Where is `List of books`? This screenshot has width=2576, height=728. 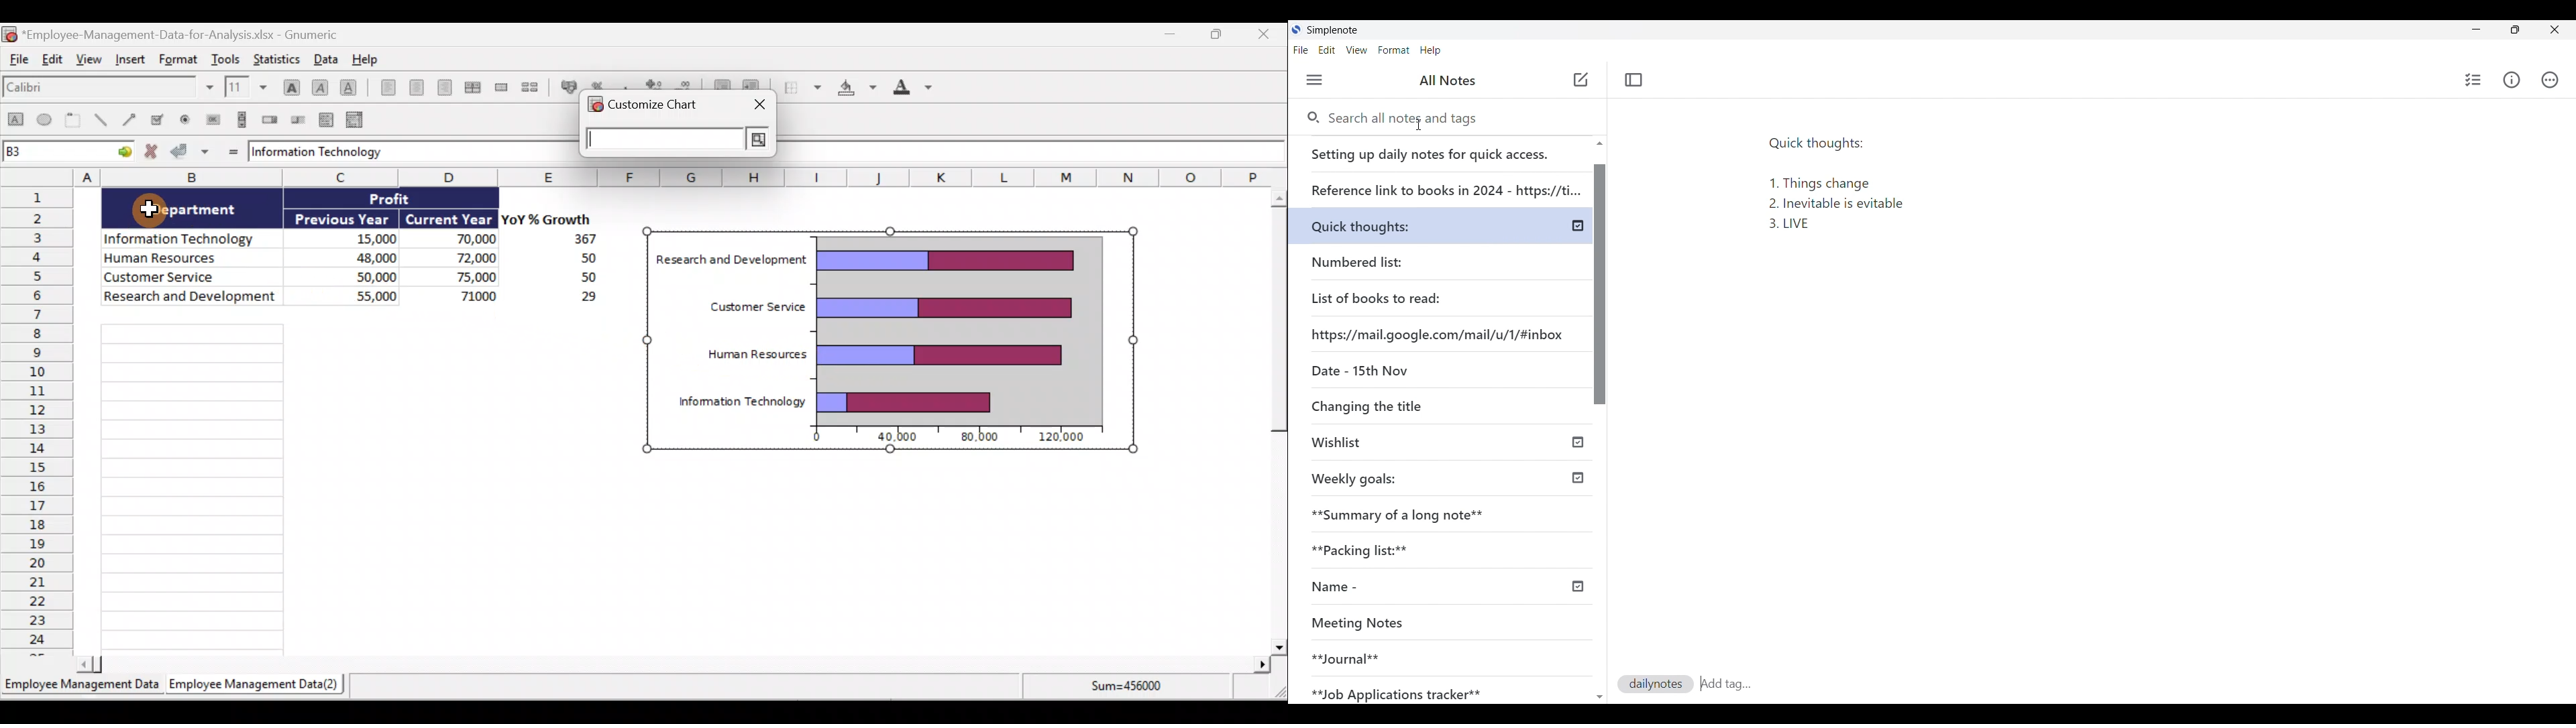
List of books is located at coordinates (1377, 296).